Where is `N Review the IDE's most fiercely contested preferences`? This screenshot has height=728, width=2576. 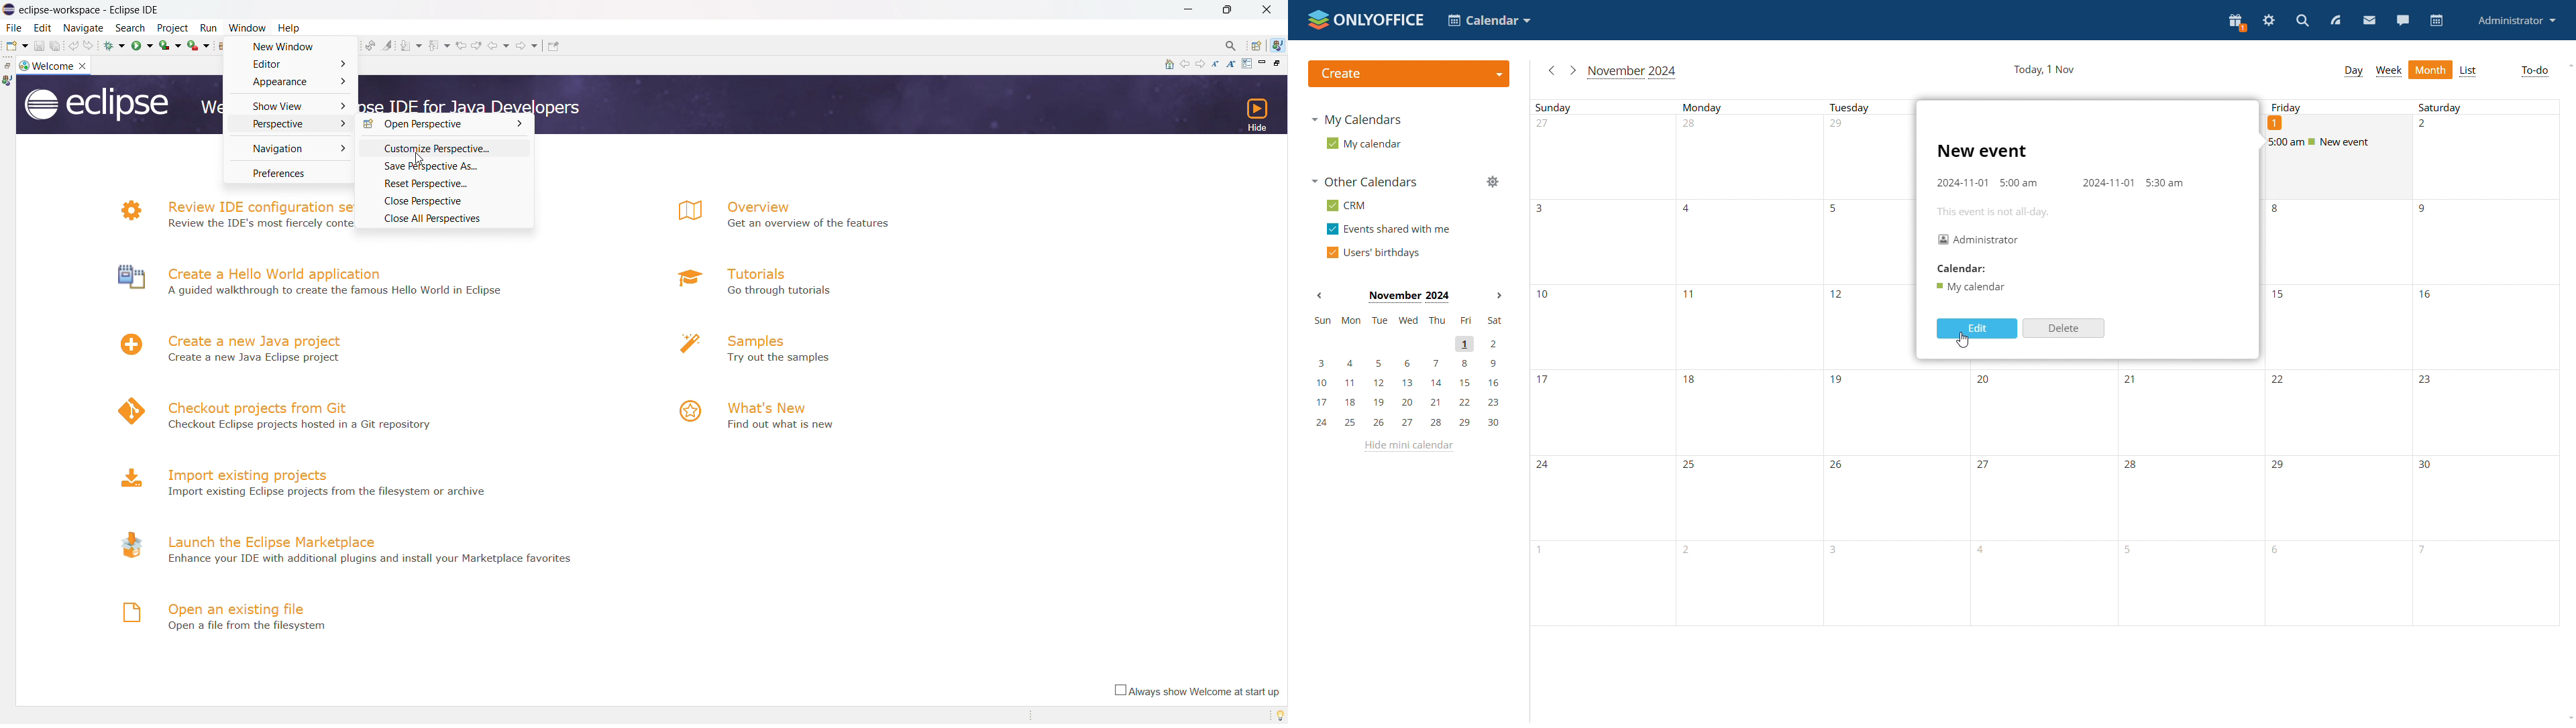
N Review the IDE's most fiercely contested preferences is located at coordinates (258, 226).